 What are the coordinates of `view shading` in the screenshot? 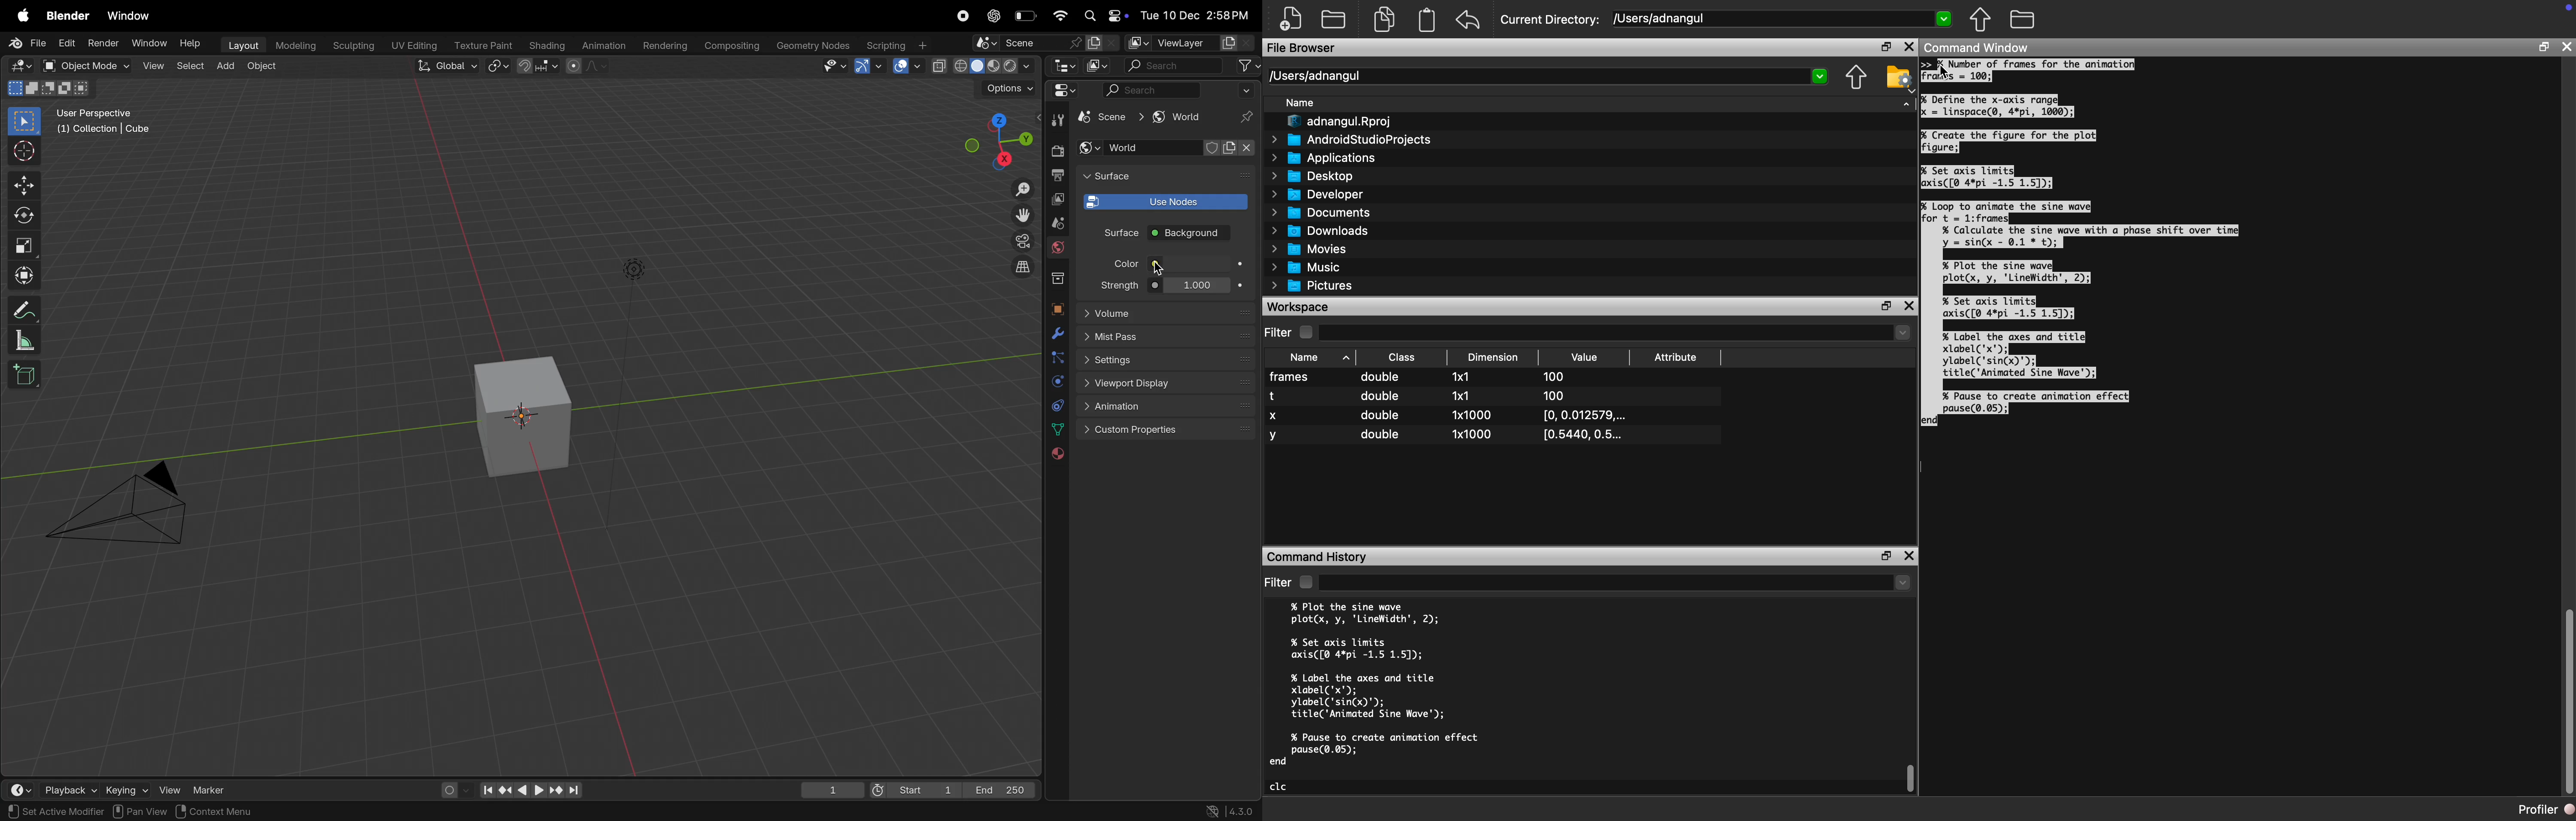 It's located at (982, 67).